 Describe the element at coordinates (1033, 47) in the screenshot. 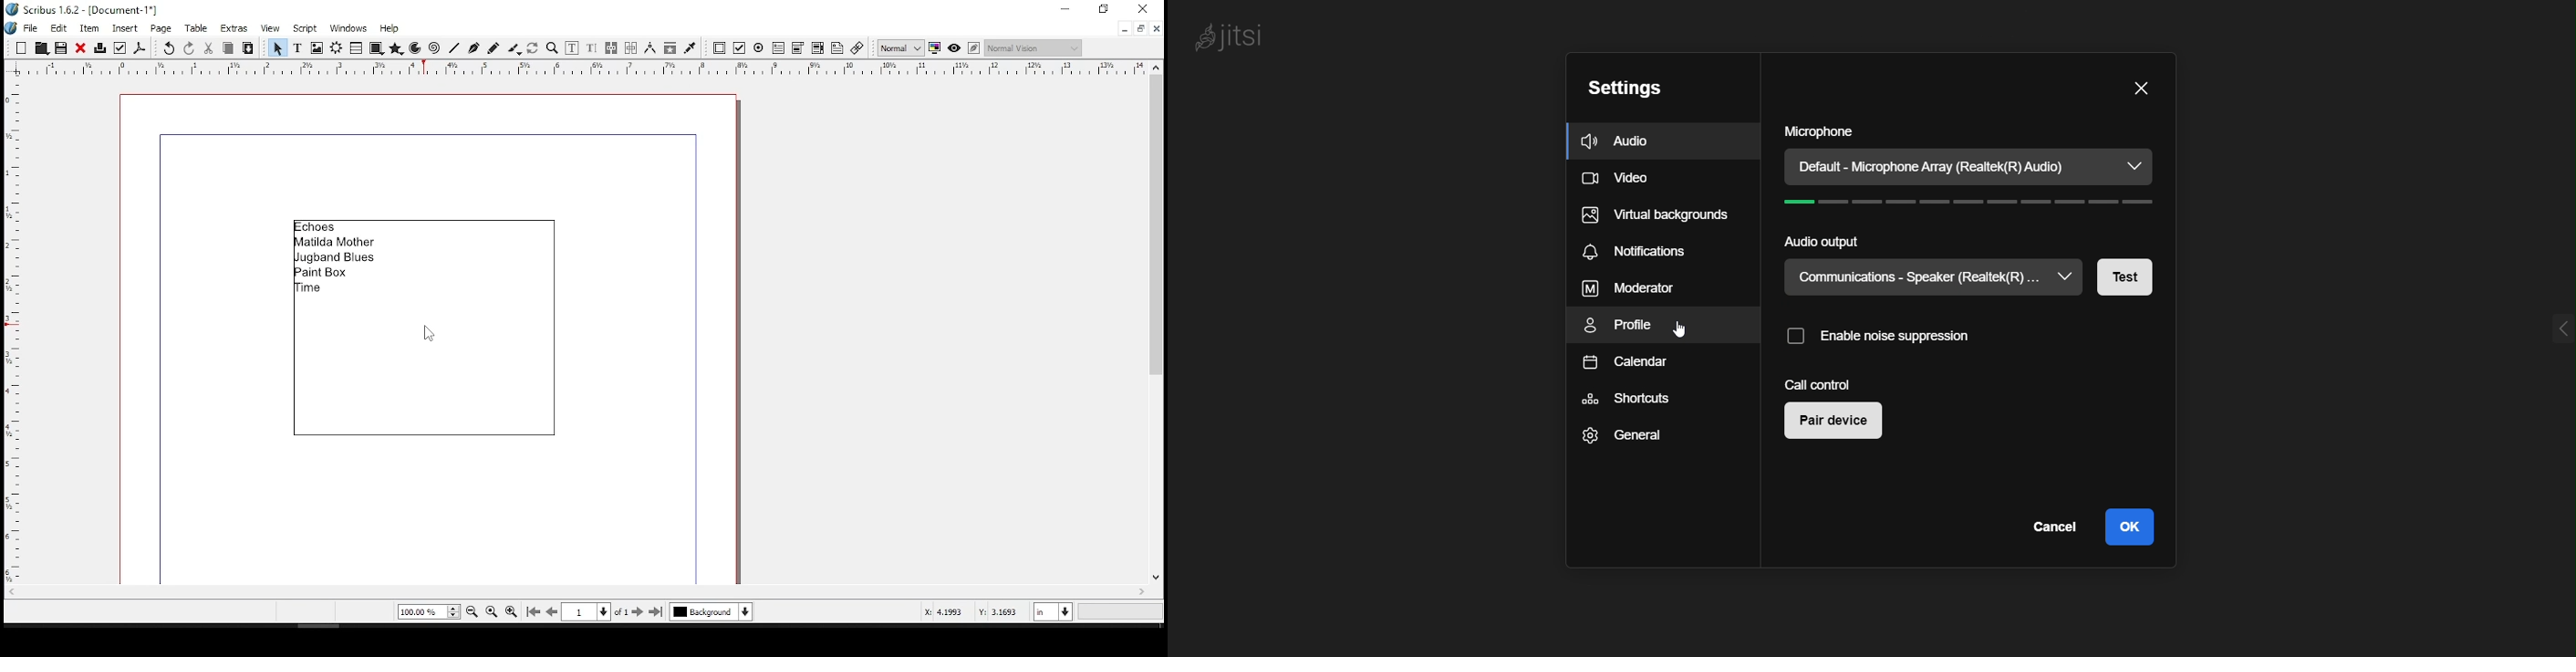

I see `select the visual appearance of display` at that location.